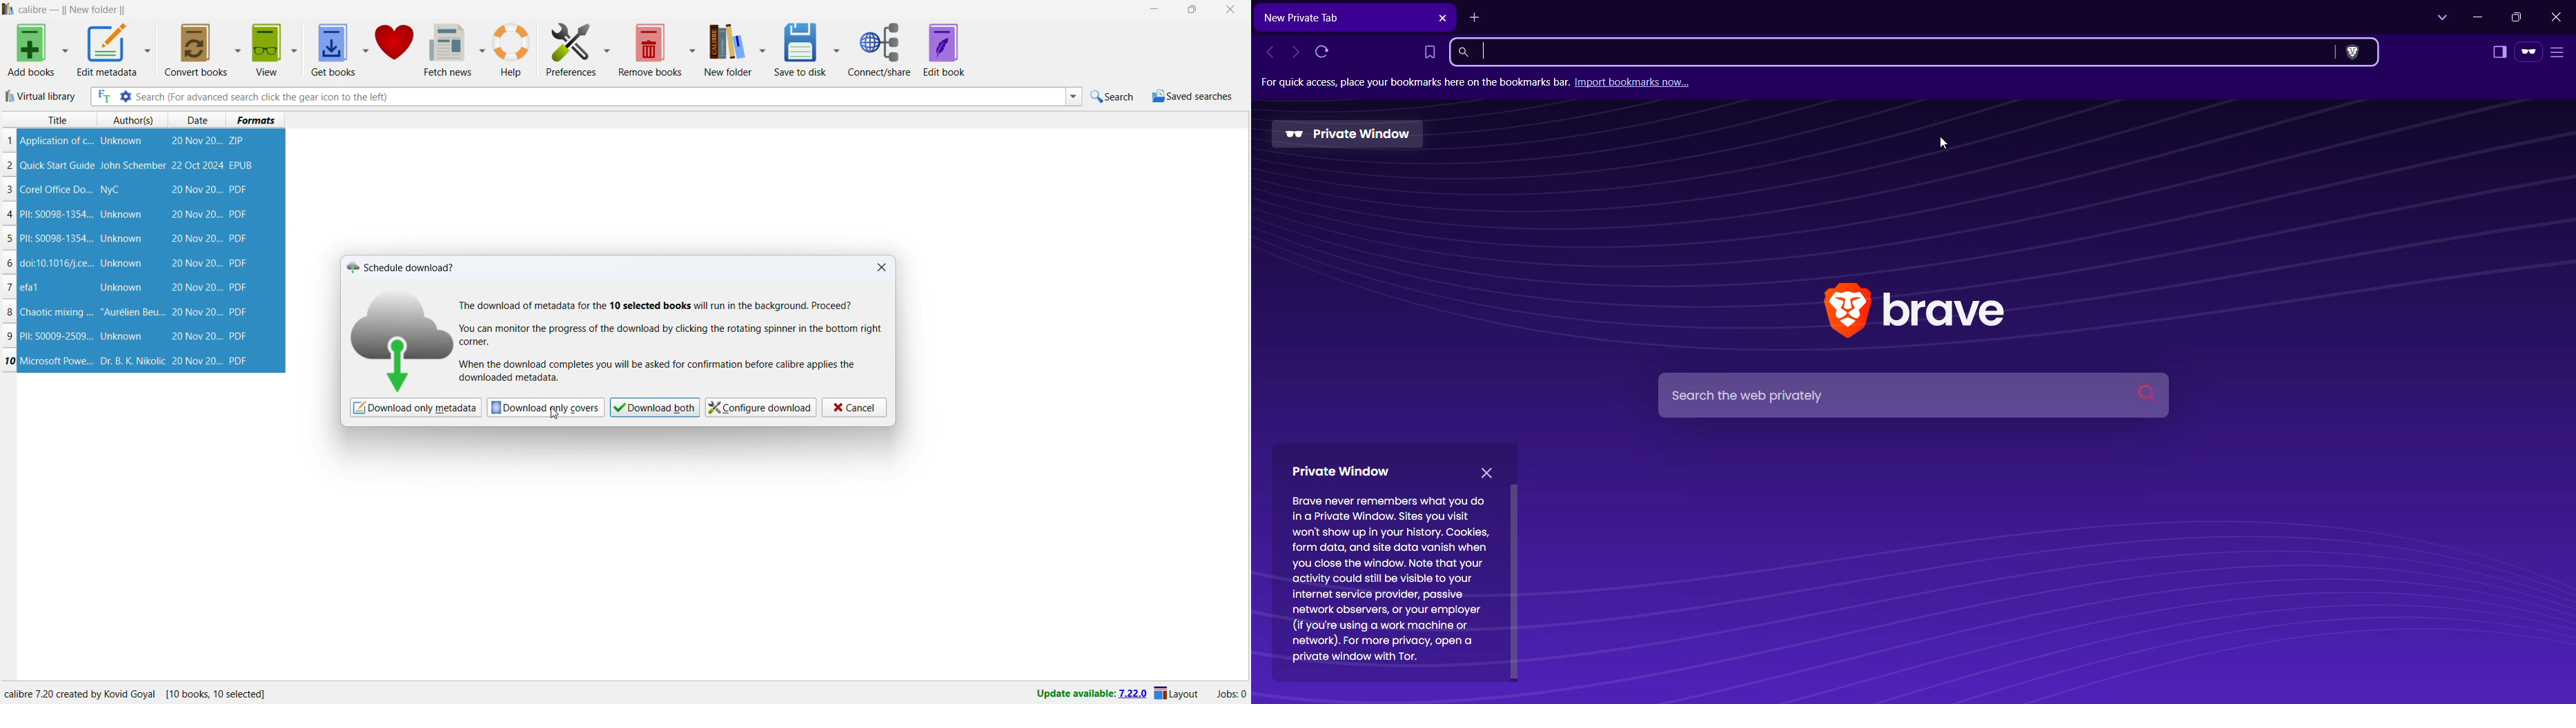 This screenshot has width=2576, height=728. I want to click on Author(s), so click(134, 120).